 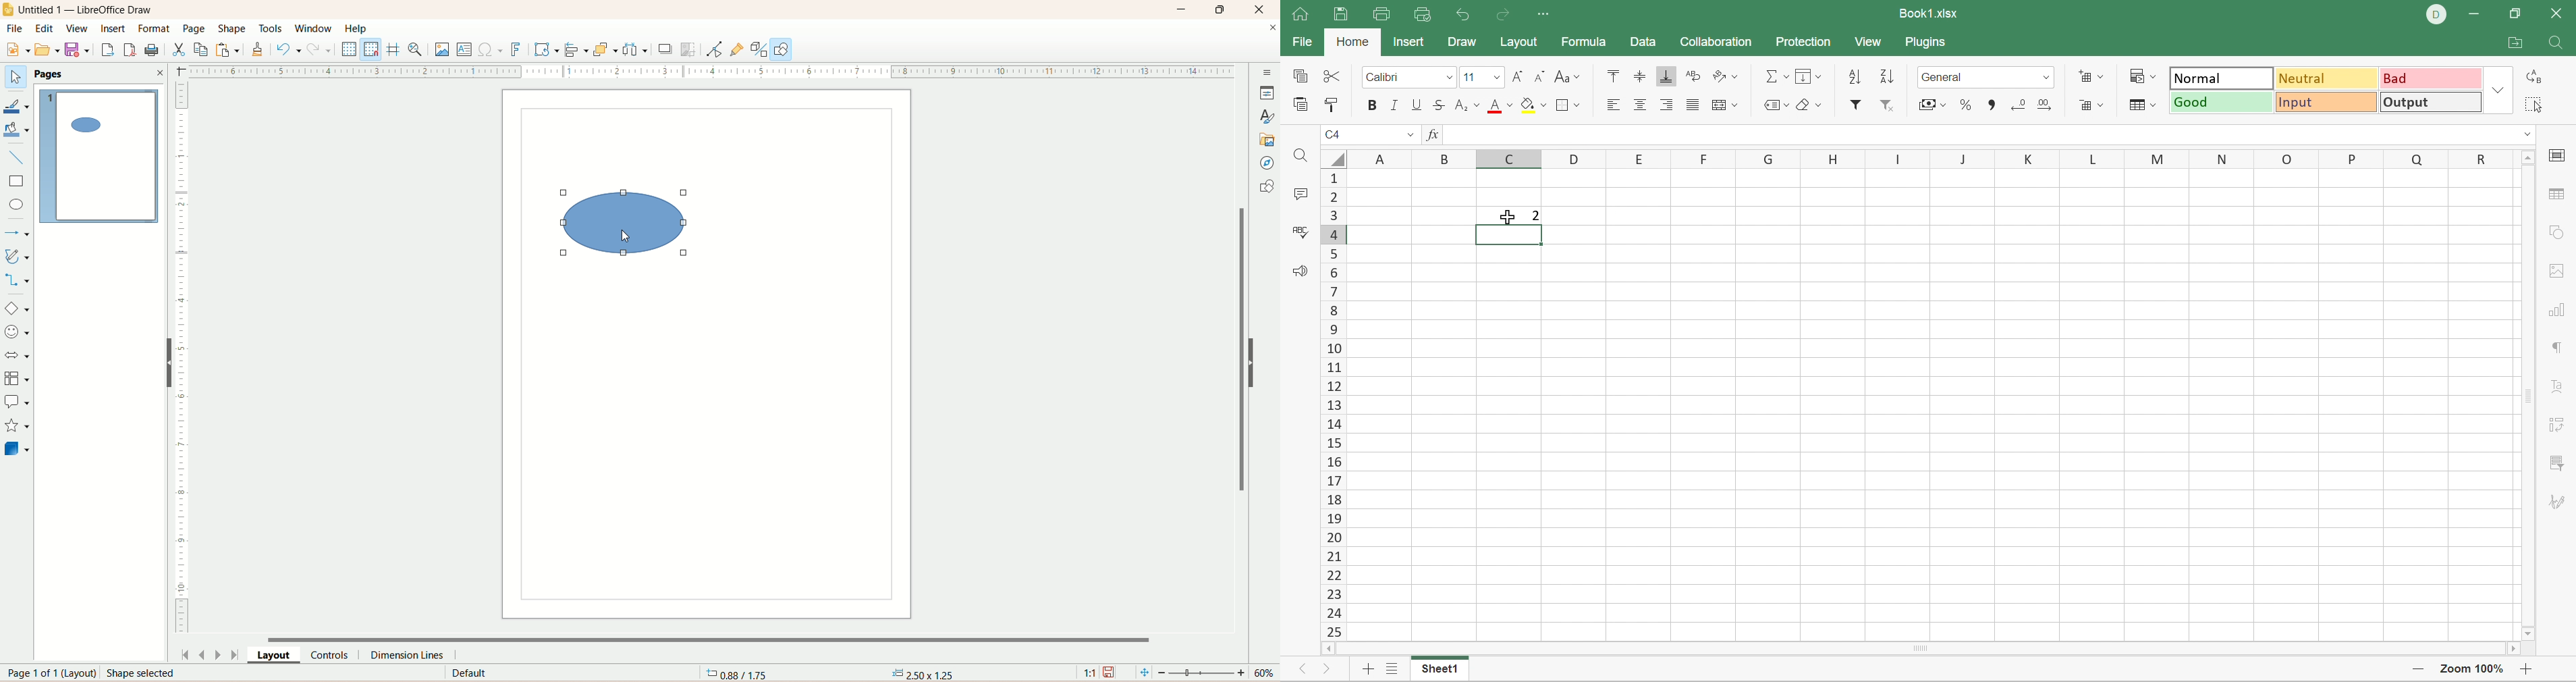 I want to click on Sheet1, so click(x=1443, y=670).